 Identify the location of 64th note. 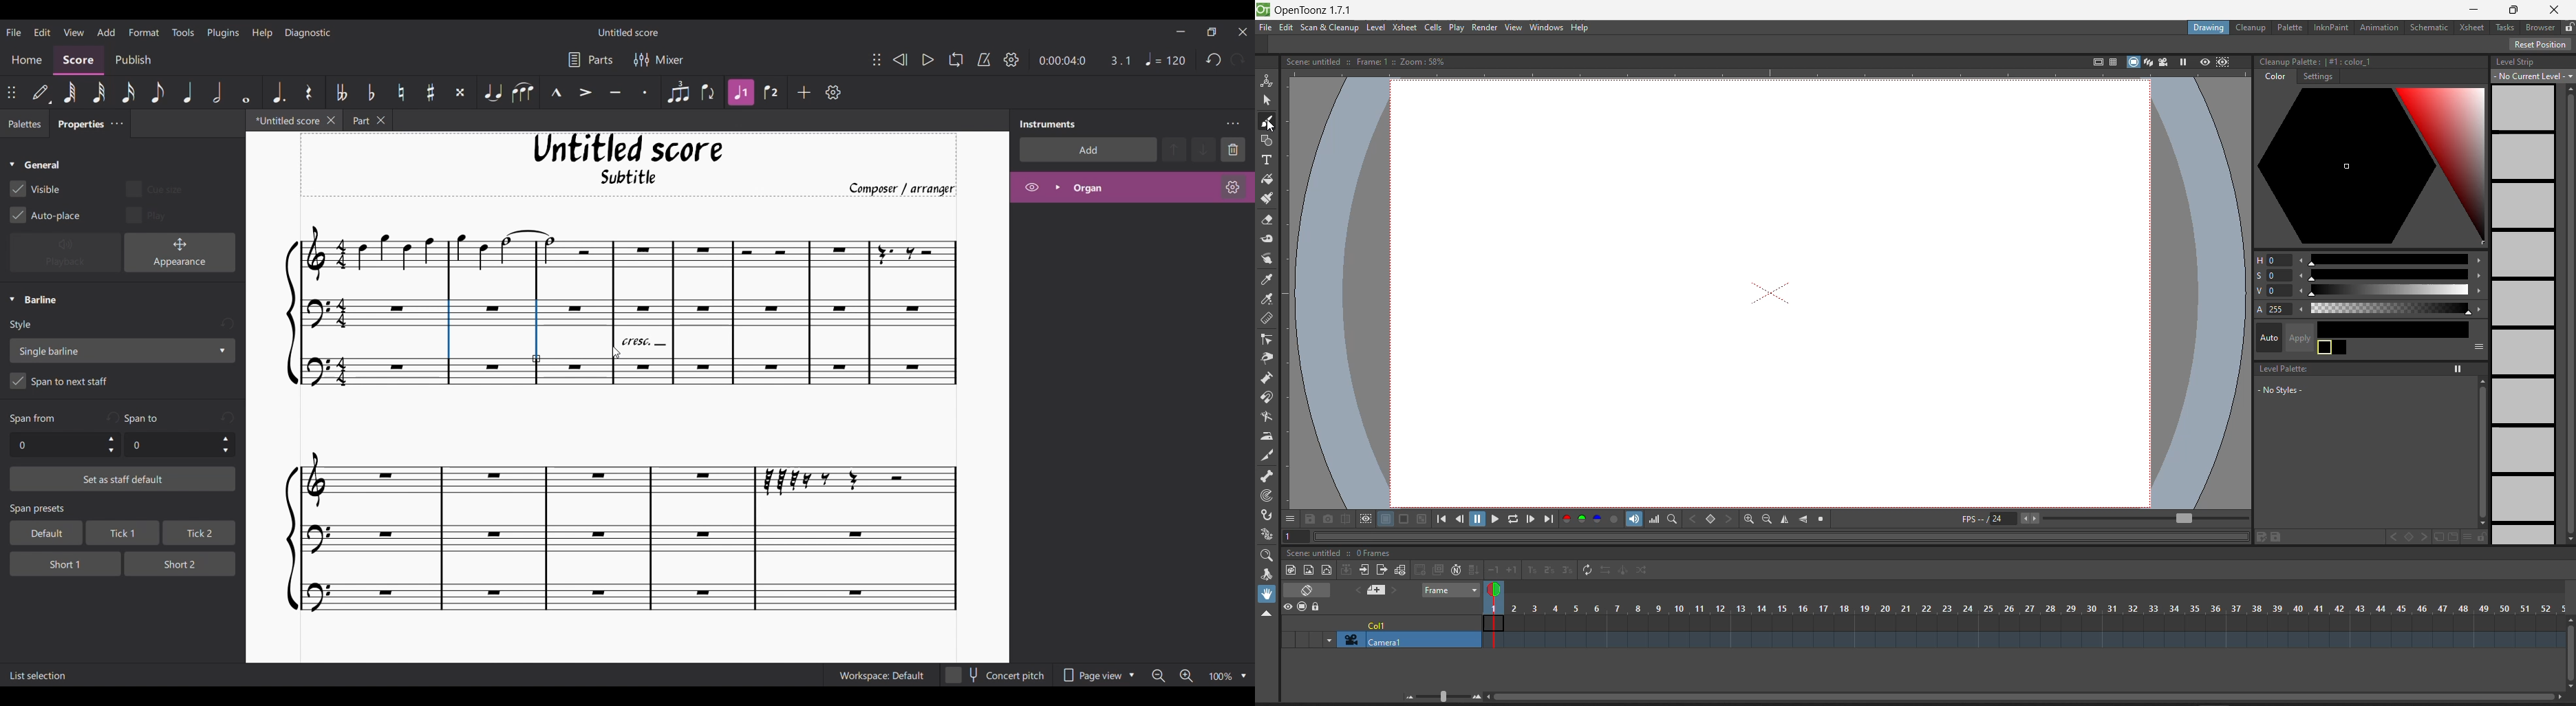
(69, 93).